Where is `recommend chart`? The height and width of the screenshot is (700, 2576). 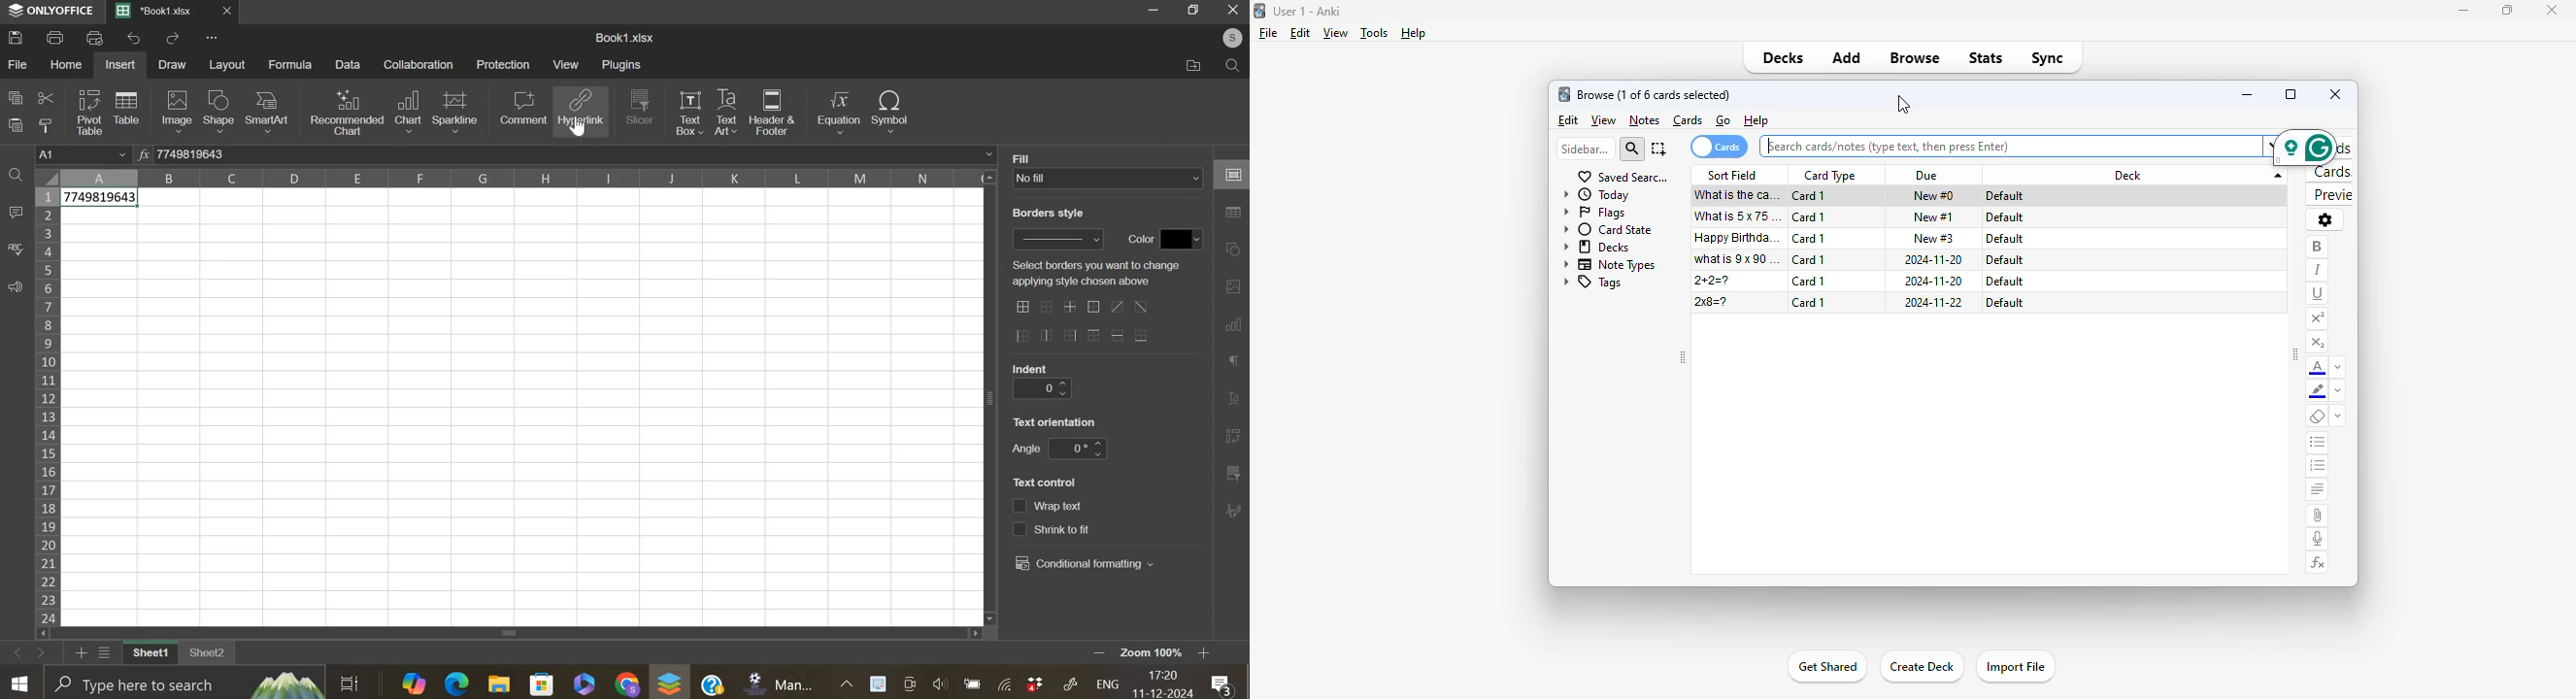 recommend chart is located at coordinates (348, 111).